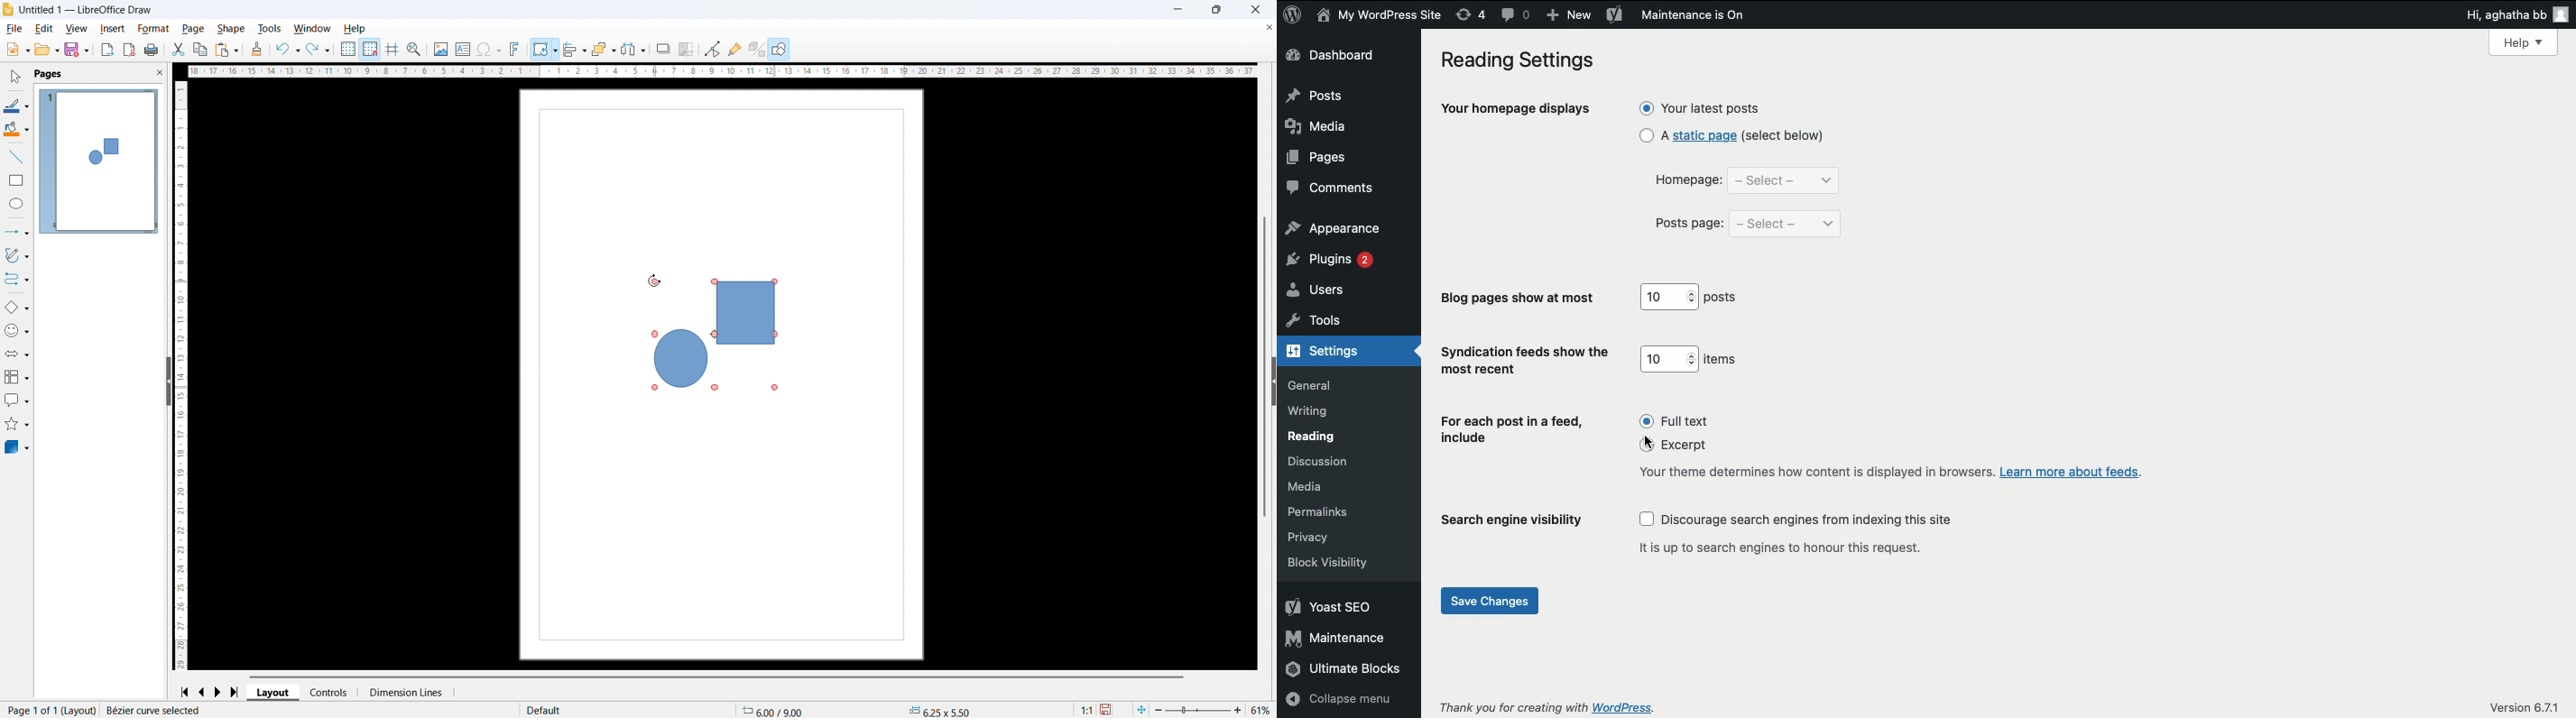 The image size is (2576, 728). I want to click on items, so click(1722, 360).